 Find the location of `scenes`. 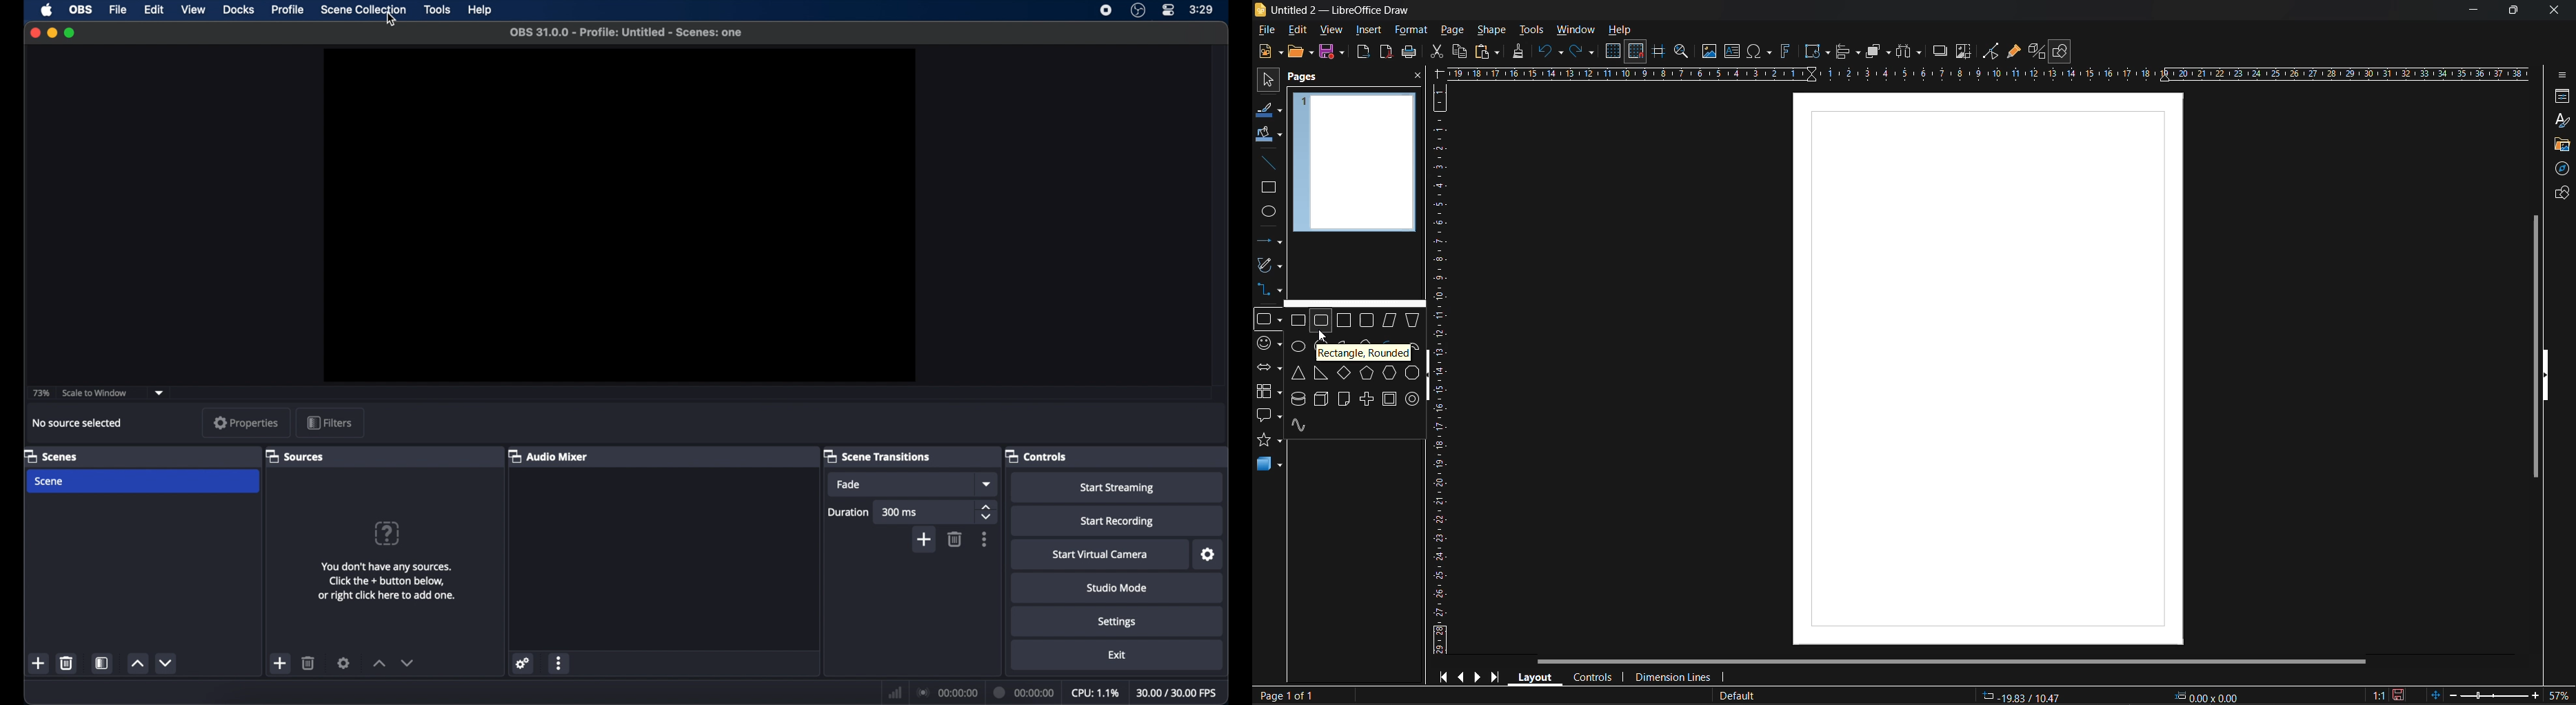

scenes is located at coordinates (52, 456).